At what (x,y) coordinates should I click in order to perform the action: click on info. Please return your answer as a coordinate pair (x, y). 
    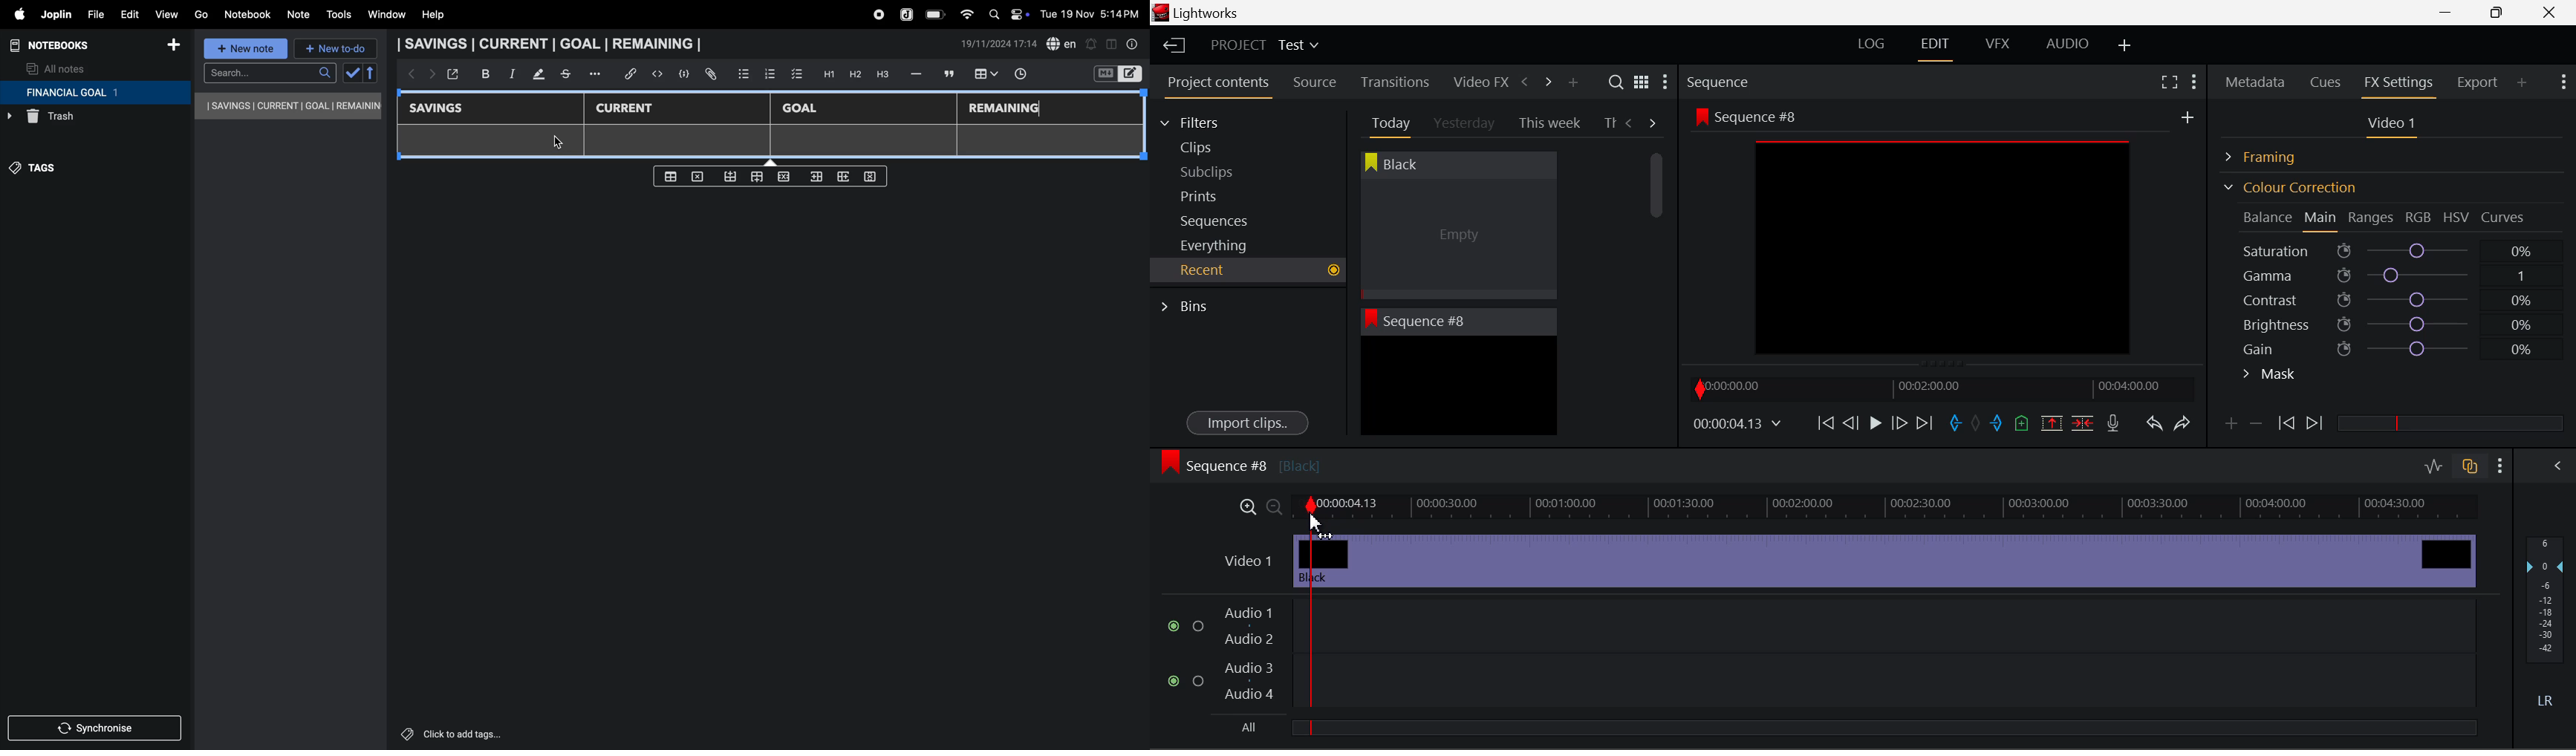
    Looking at the image, I should click on (1134, 44).